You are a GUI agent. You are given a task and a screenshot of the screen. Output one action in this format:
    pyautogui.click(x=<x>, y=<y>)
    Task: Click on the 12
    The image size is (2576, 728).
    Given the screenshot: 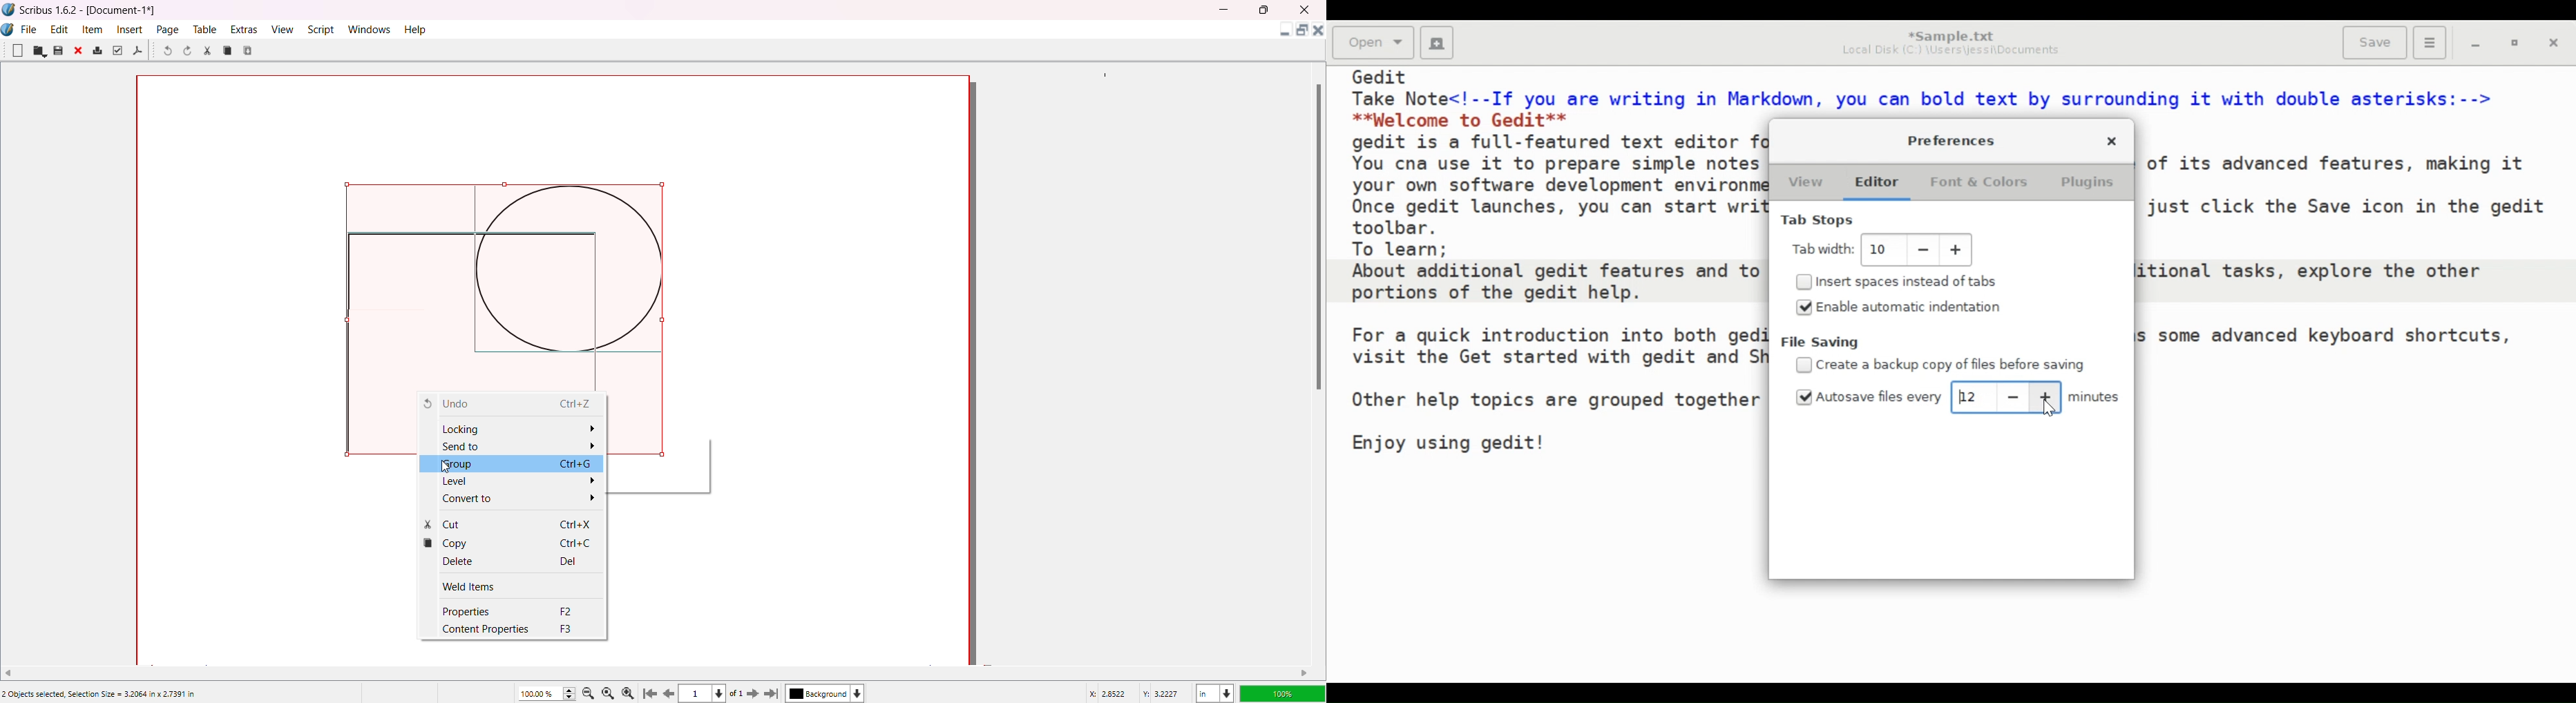 What is the action you would take?
    pyautogui.click(x=1970, y=397)
    